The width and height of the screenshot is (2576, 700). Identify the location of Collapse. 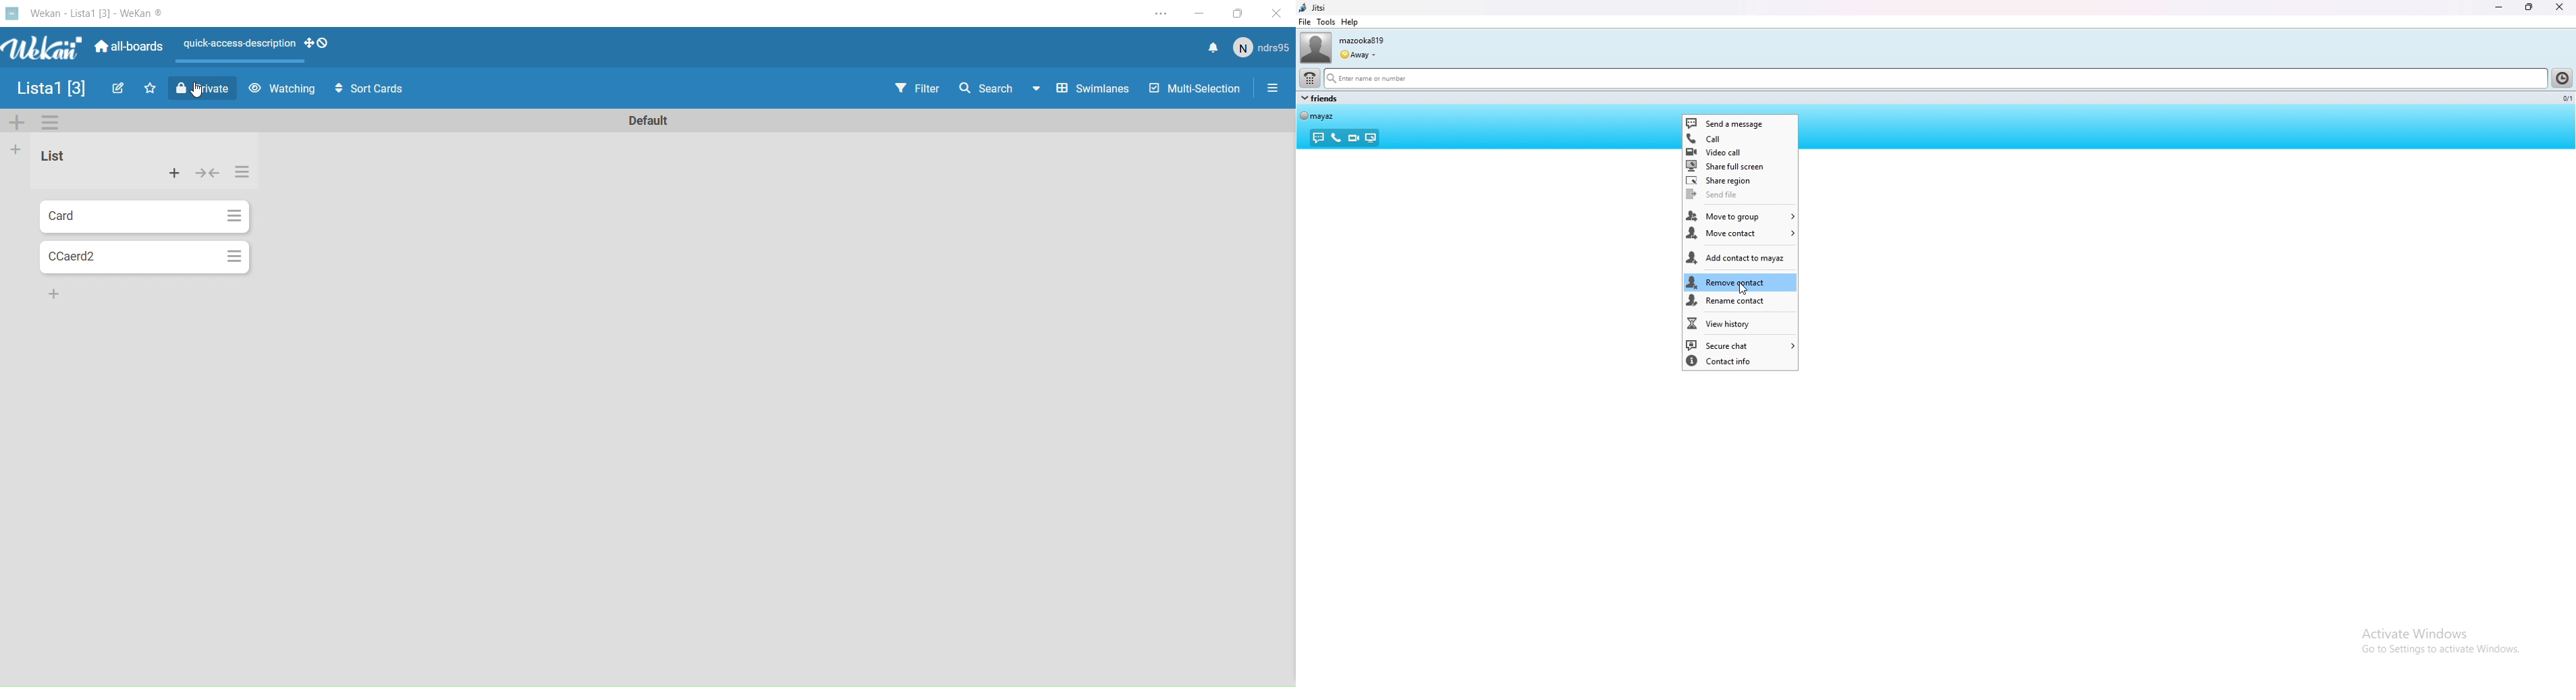
(208, 173).